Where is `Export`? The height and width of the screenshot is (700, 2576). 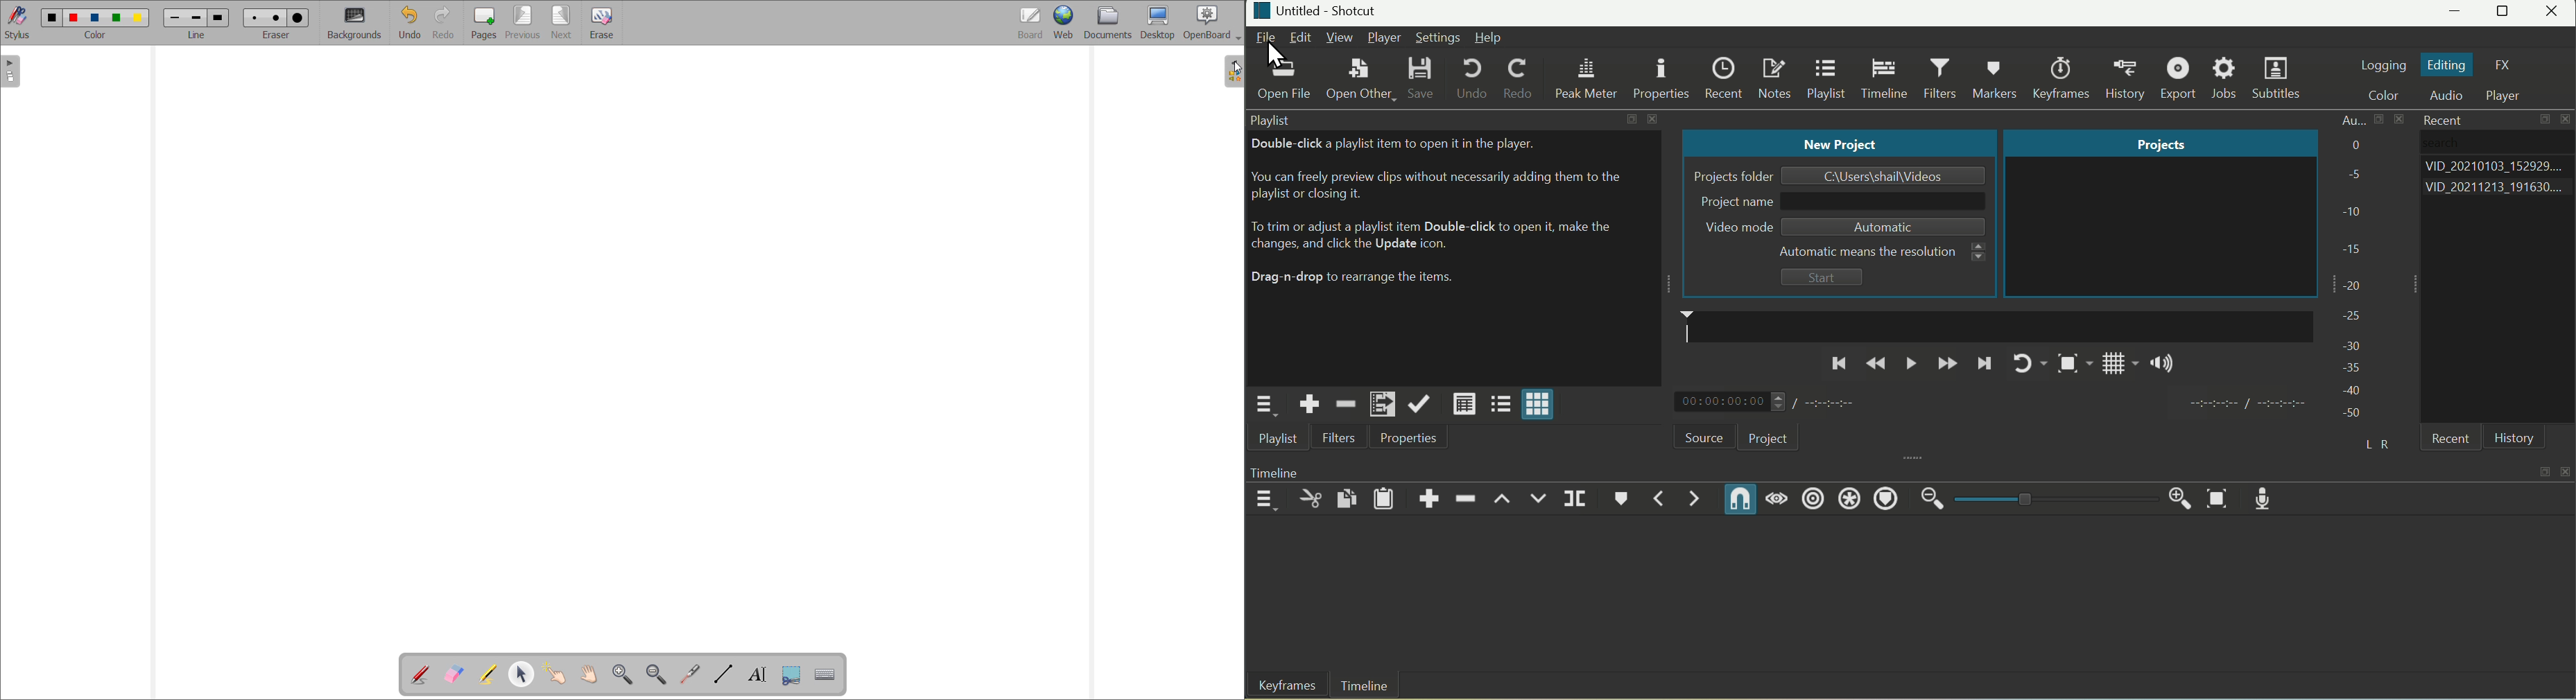
Export is located at coordinates (2181, 78).